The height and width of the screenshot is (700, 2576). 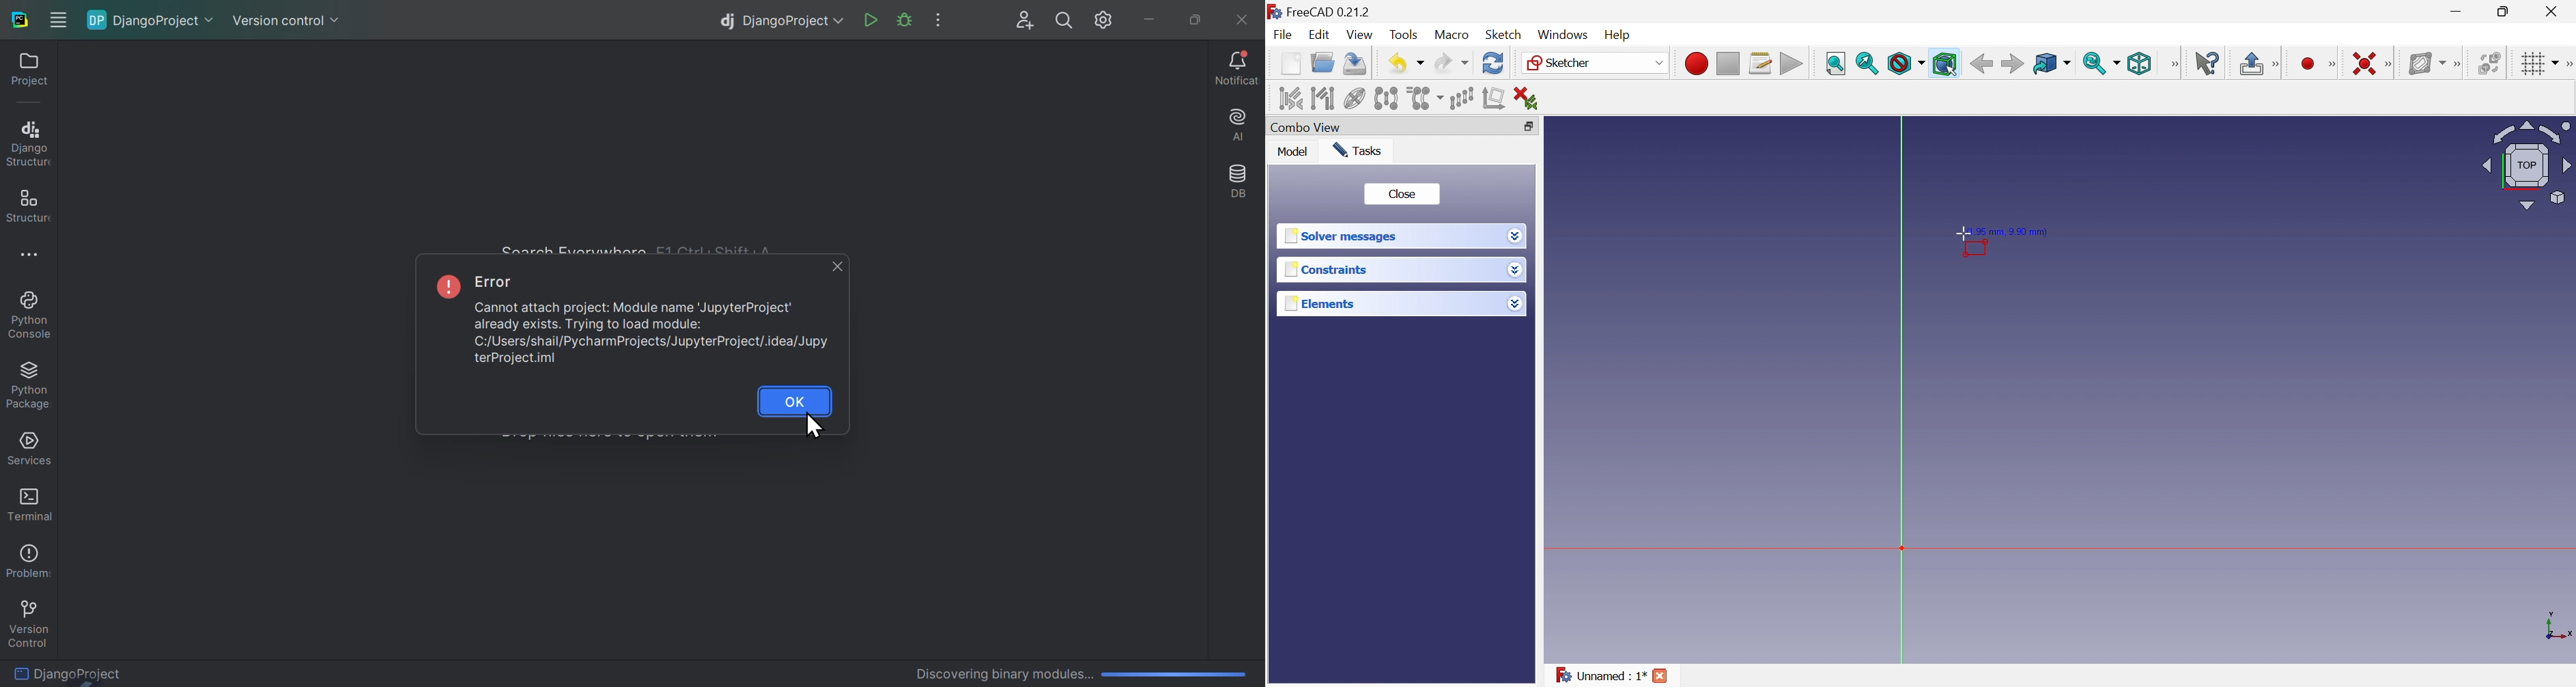 I want to click on 1.95 mm, 9.90 mm), so click(x=2008, y=232).